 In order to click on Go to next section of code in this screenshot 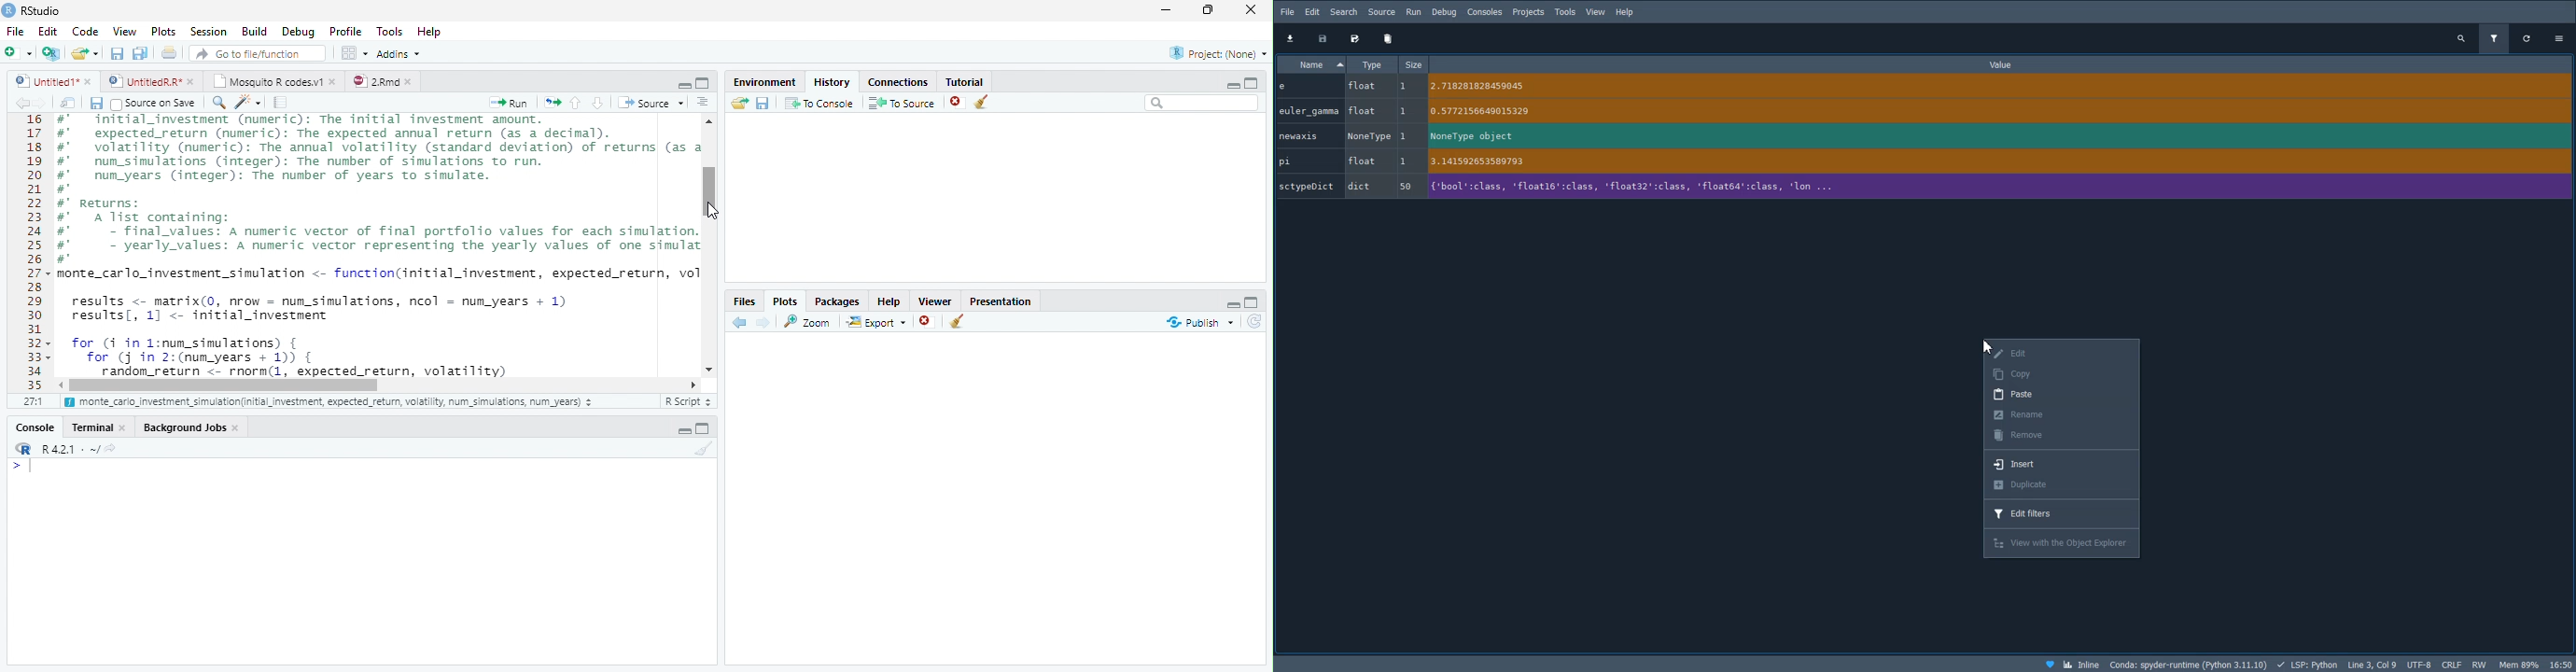, I will do `click(599, 104)`.